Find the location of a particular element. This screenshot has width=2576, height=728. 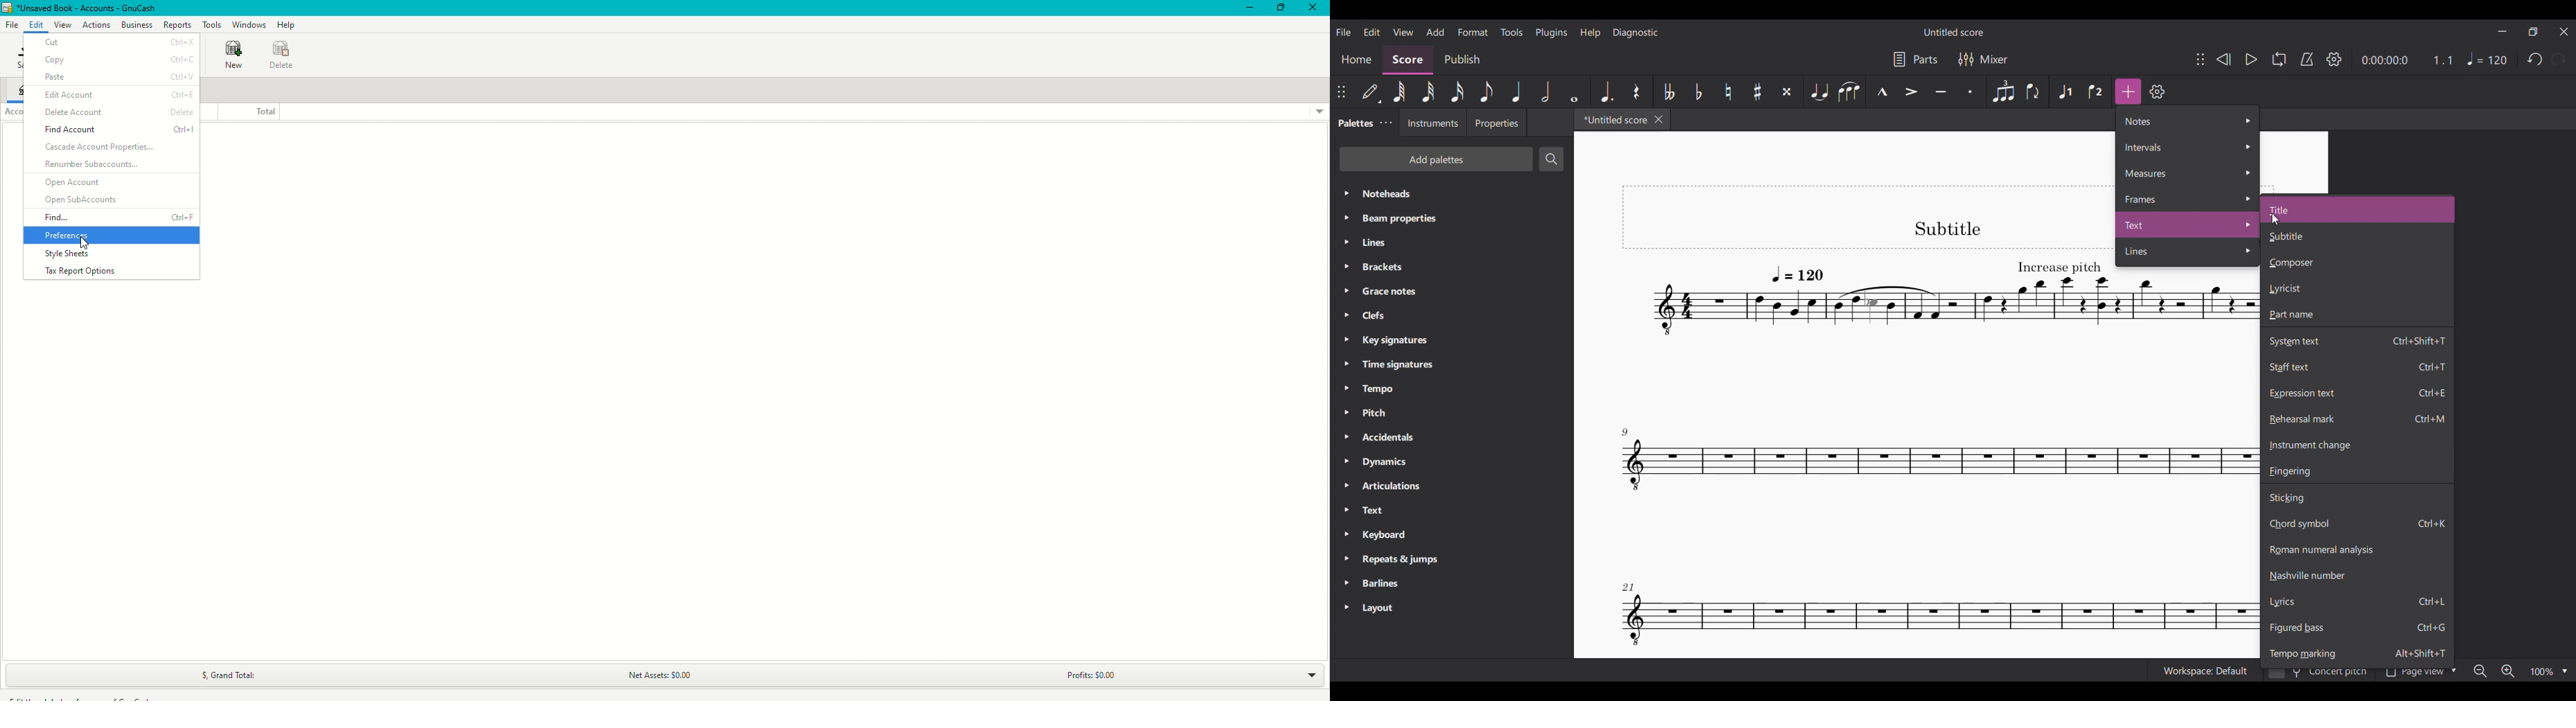

Business is located at coordinates (136, 25).